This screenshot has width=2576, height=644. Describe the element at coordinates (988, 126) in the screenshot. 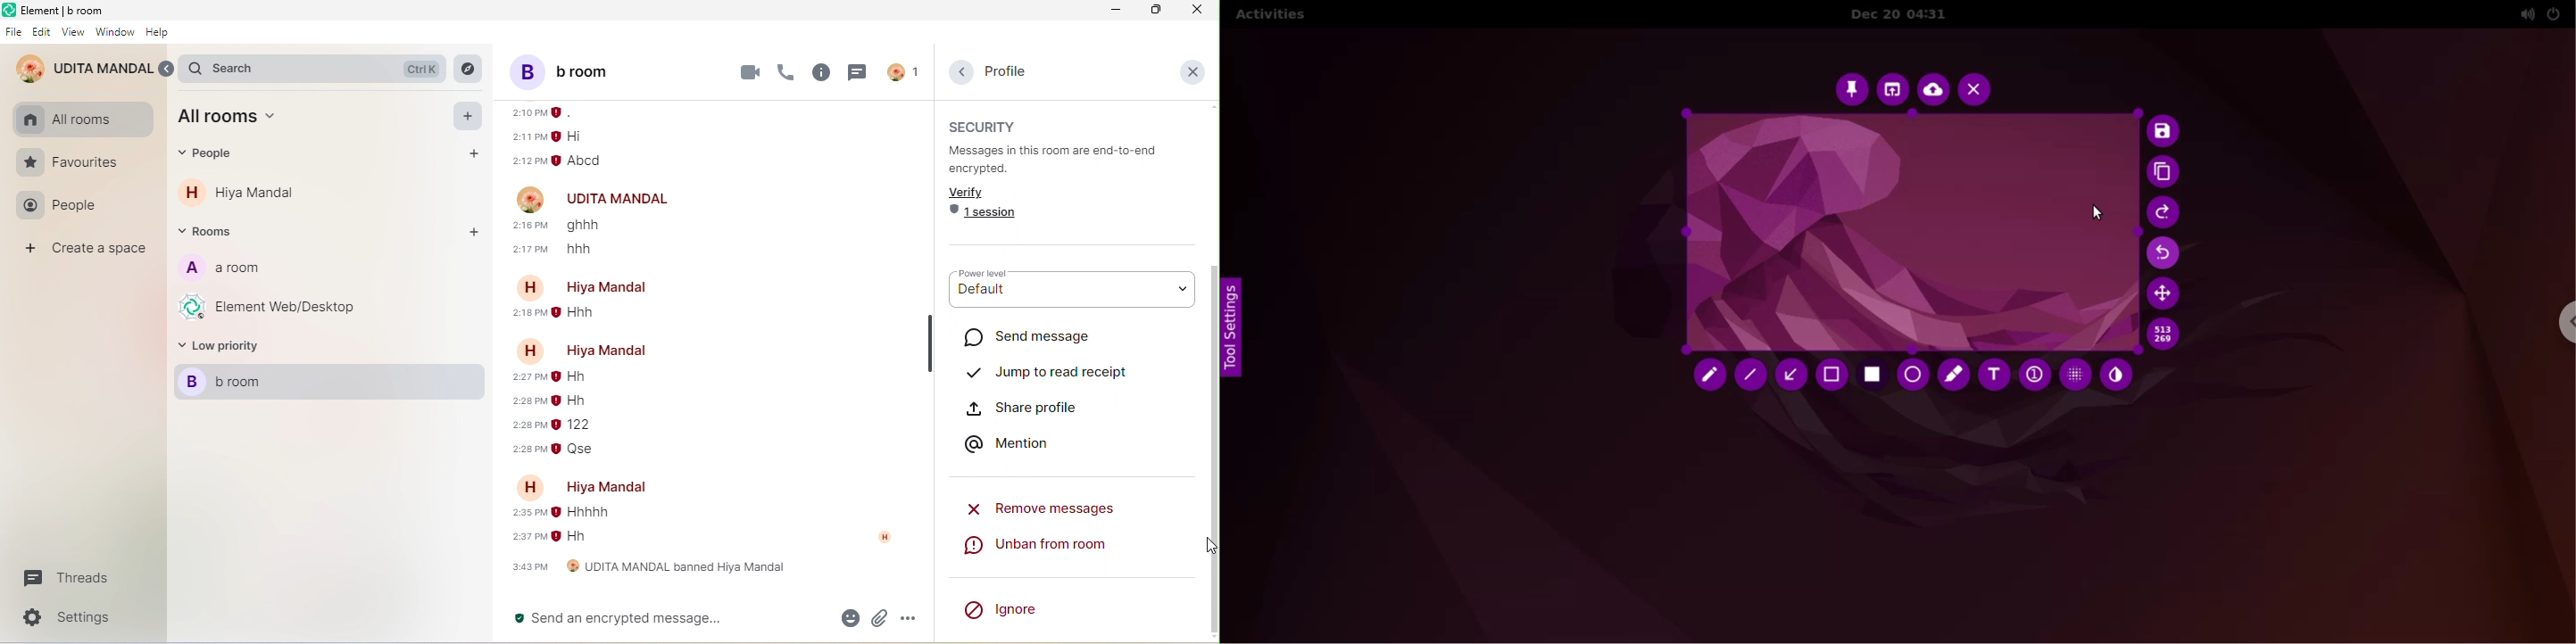

I see `security` at that location.